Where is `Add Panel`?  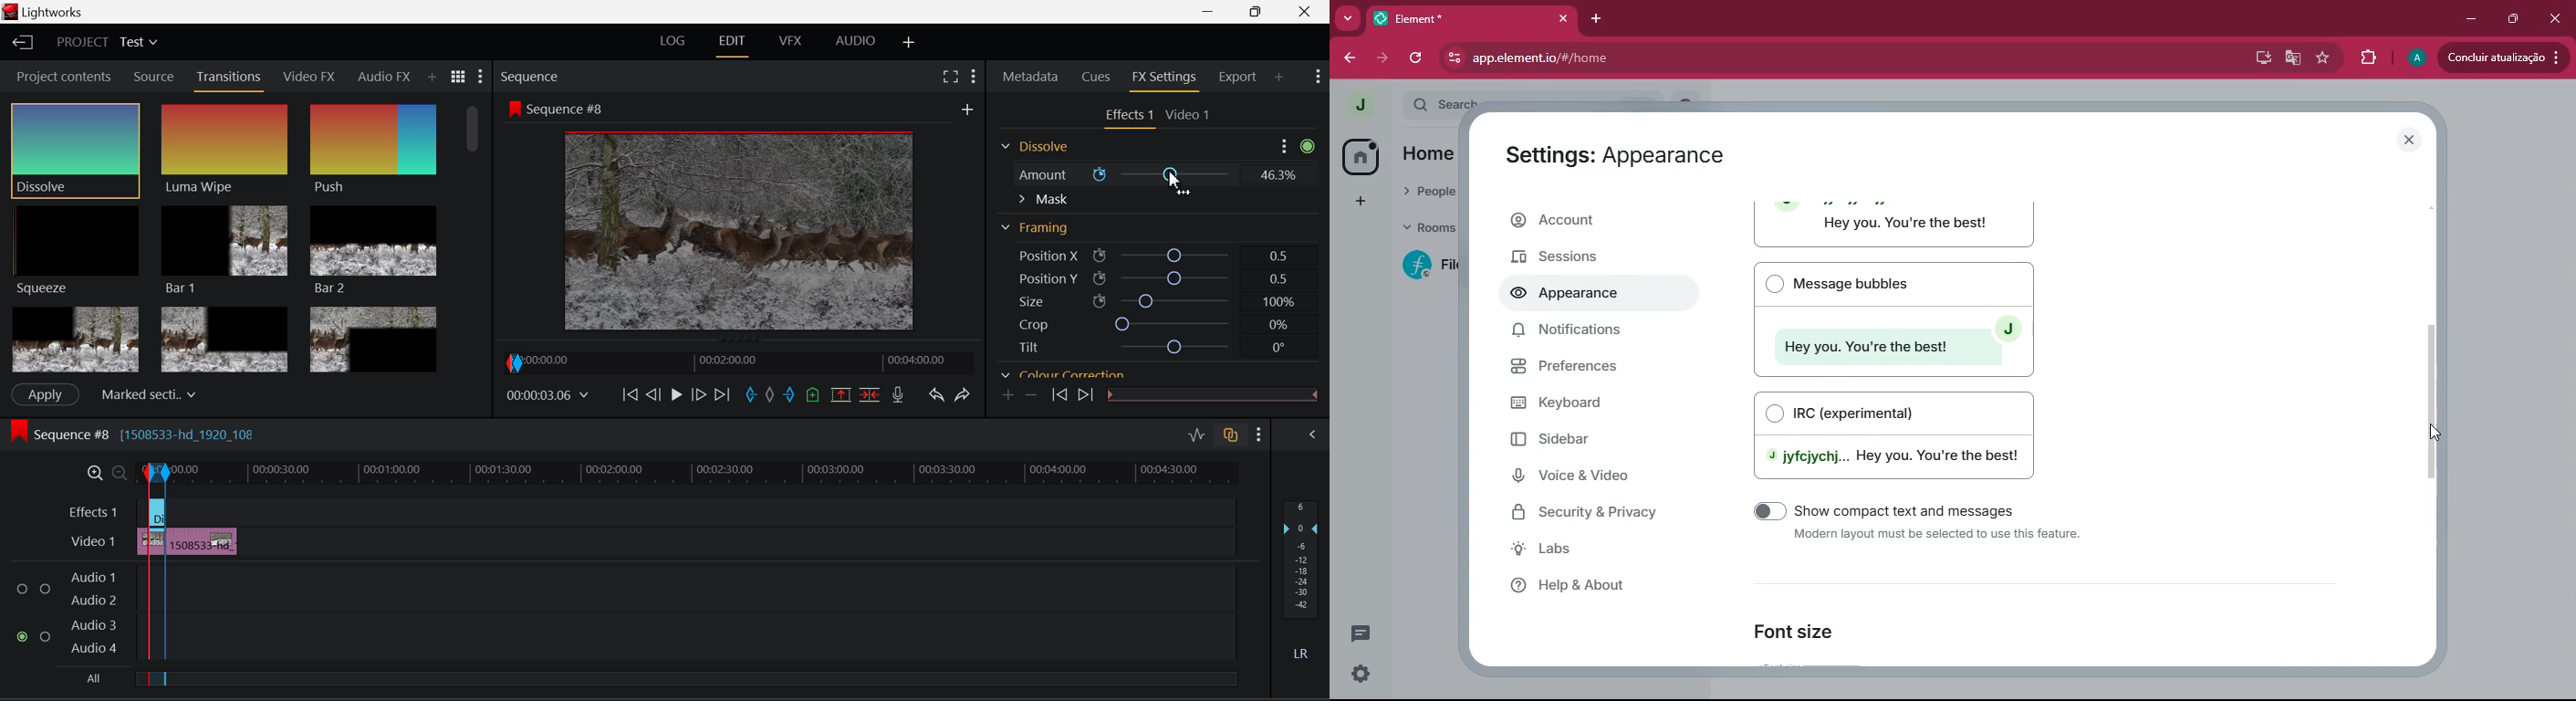
Add Panel is located at coordinates (1279, 78).